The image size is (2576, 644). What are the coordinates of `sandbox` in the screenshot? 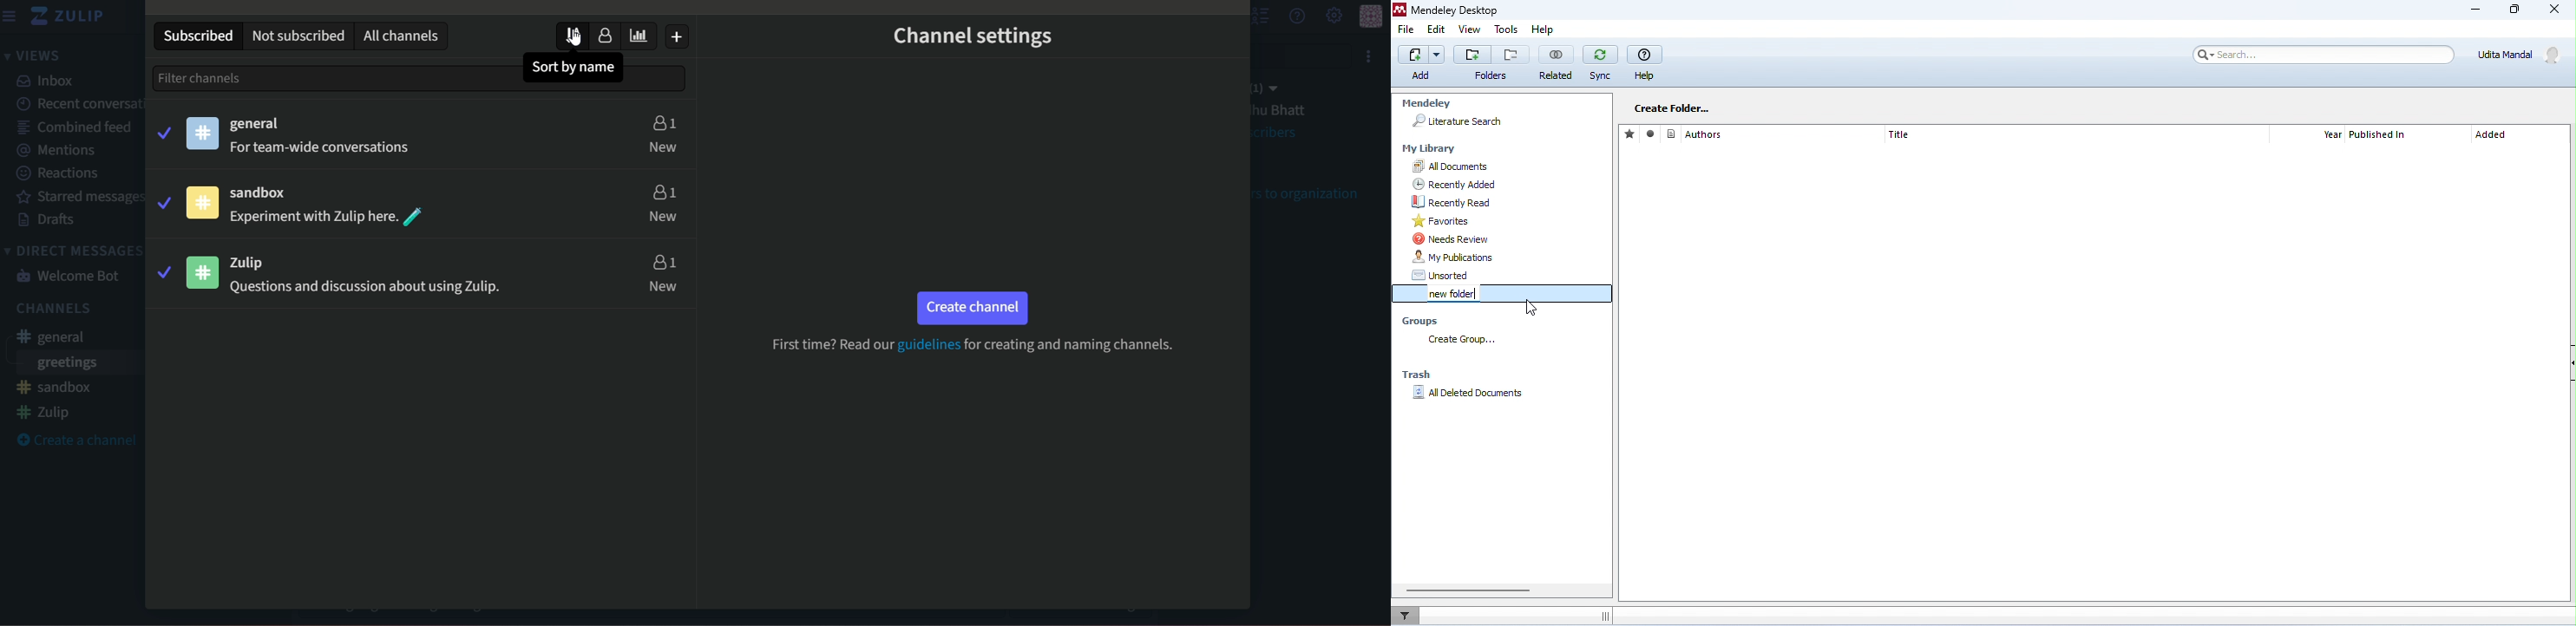 It's located at (54, 388).